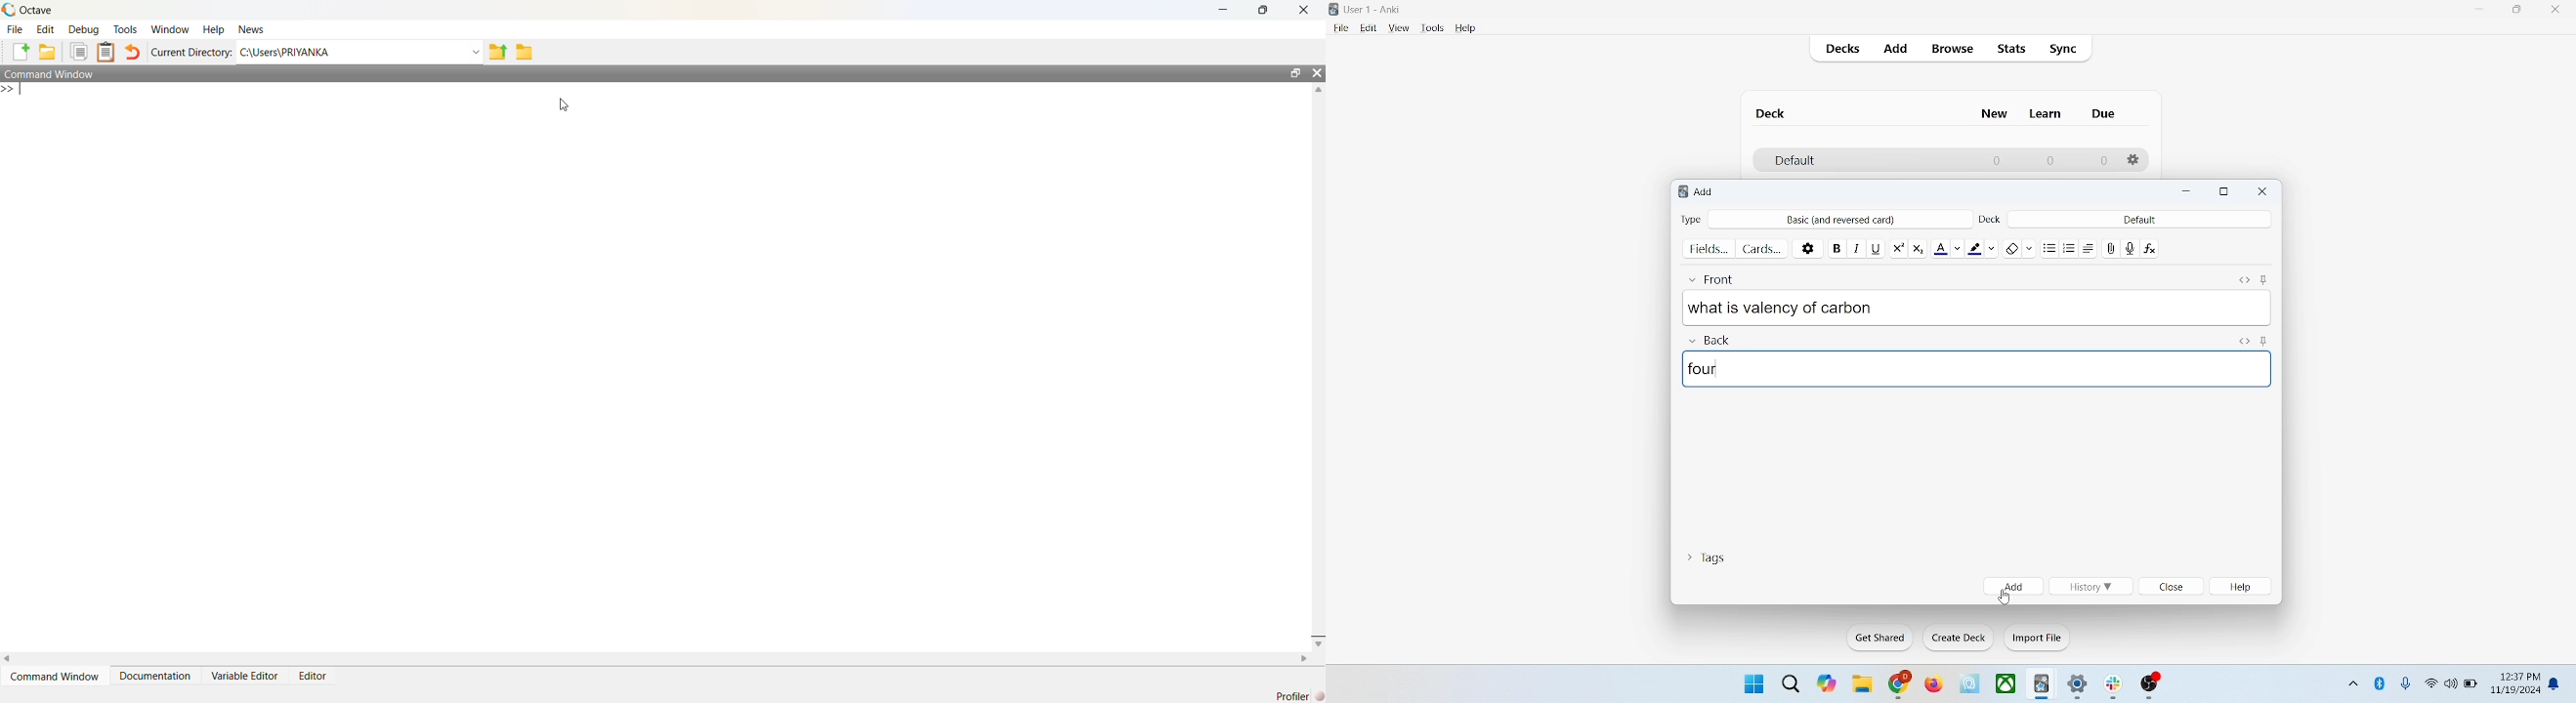 The height and width of the screenshot is (728, 2576). What do you see at coordinates (1897, 50) in the screenshot?
I see `add` at bounding box center [1897, 50].